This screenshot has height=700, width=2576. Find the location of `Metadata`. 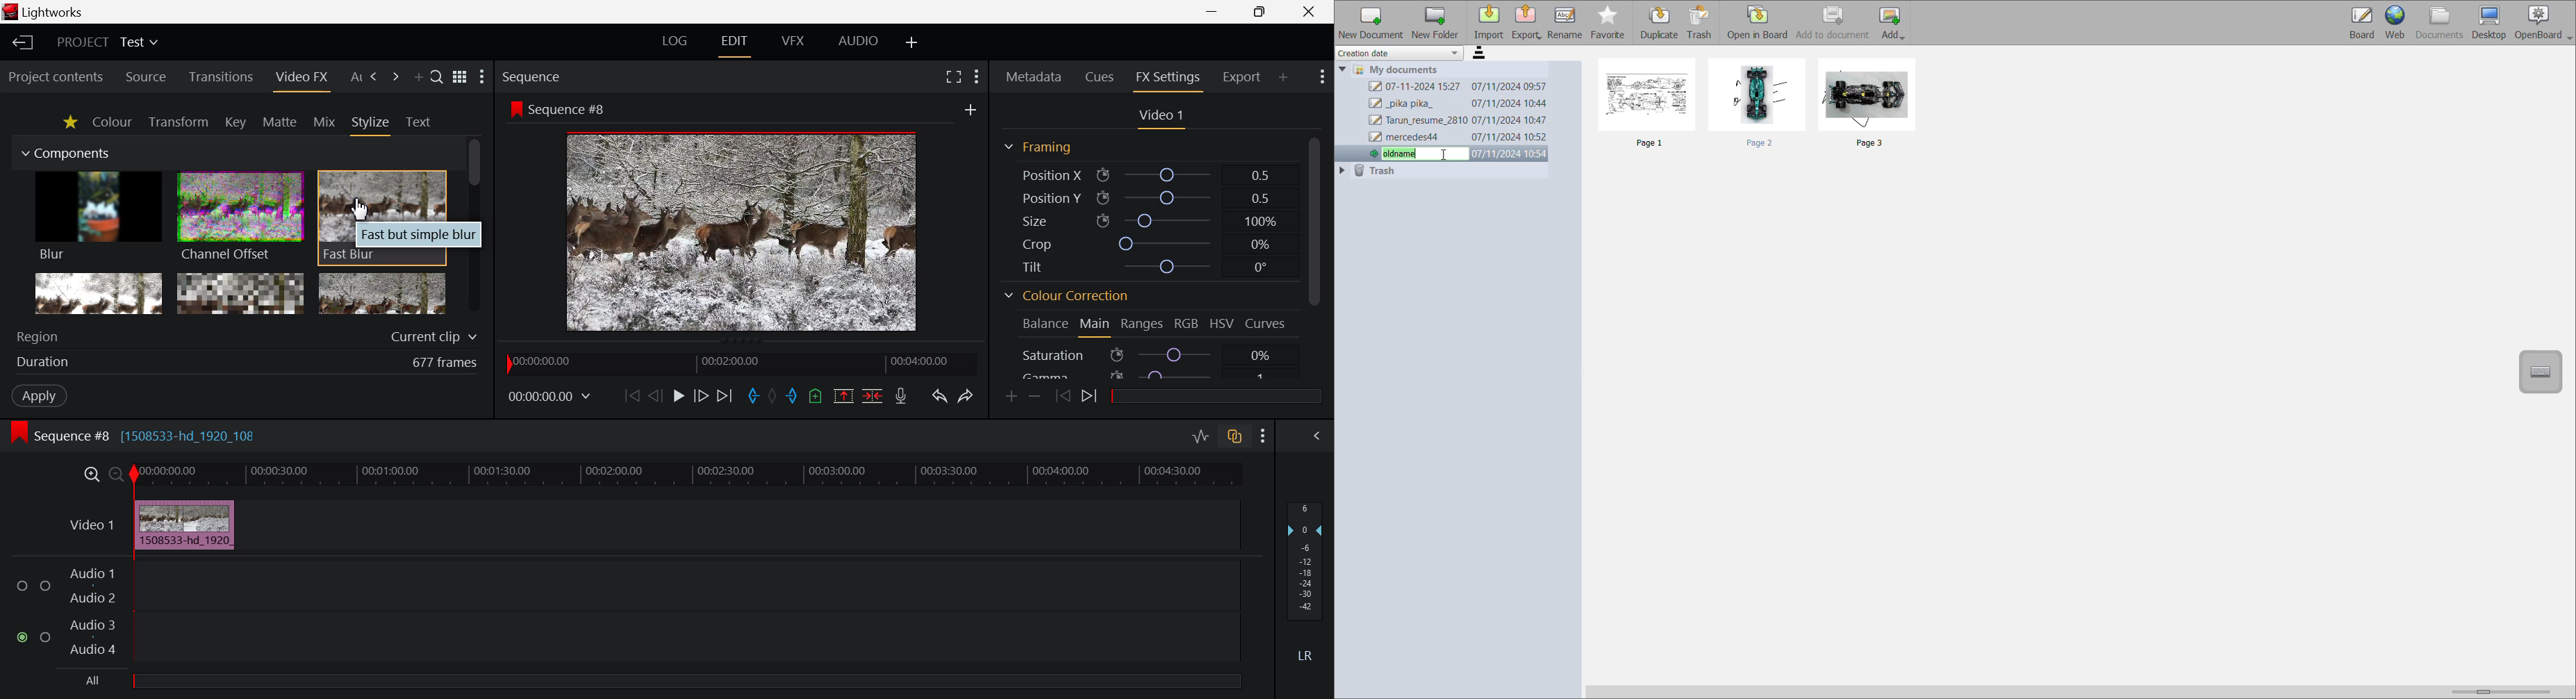

Metadata is located at coordinates (1033, 79).